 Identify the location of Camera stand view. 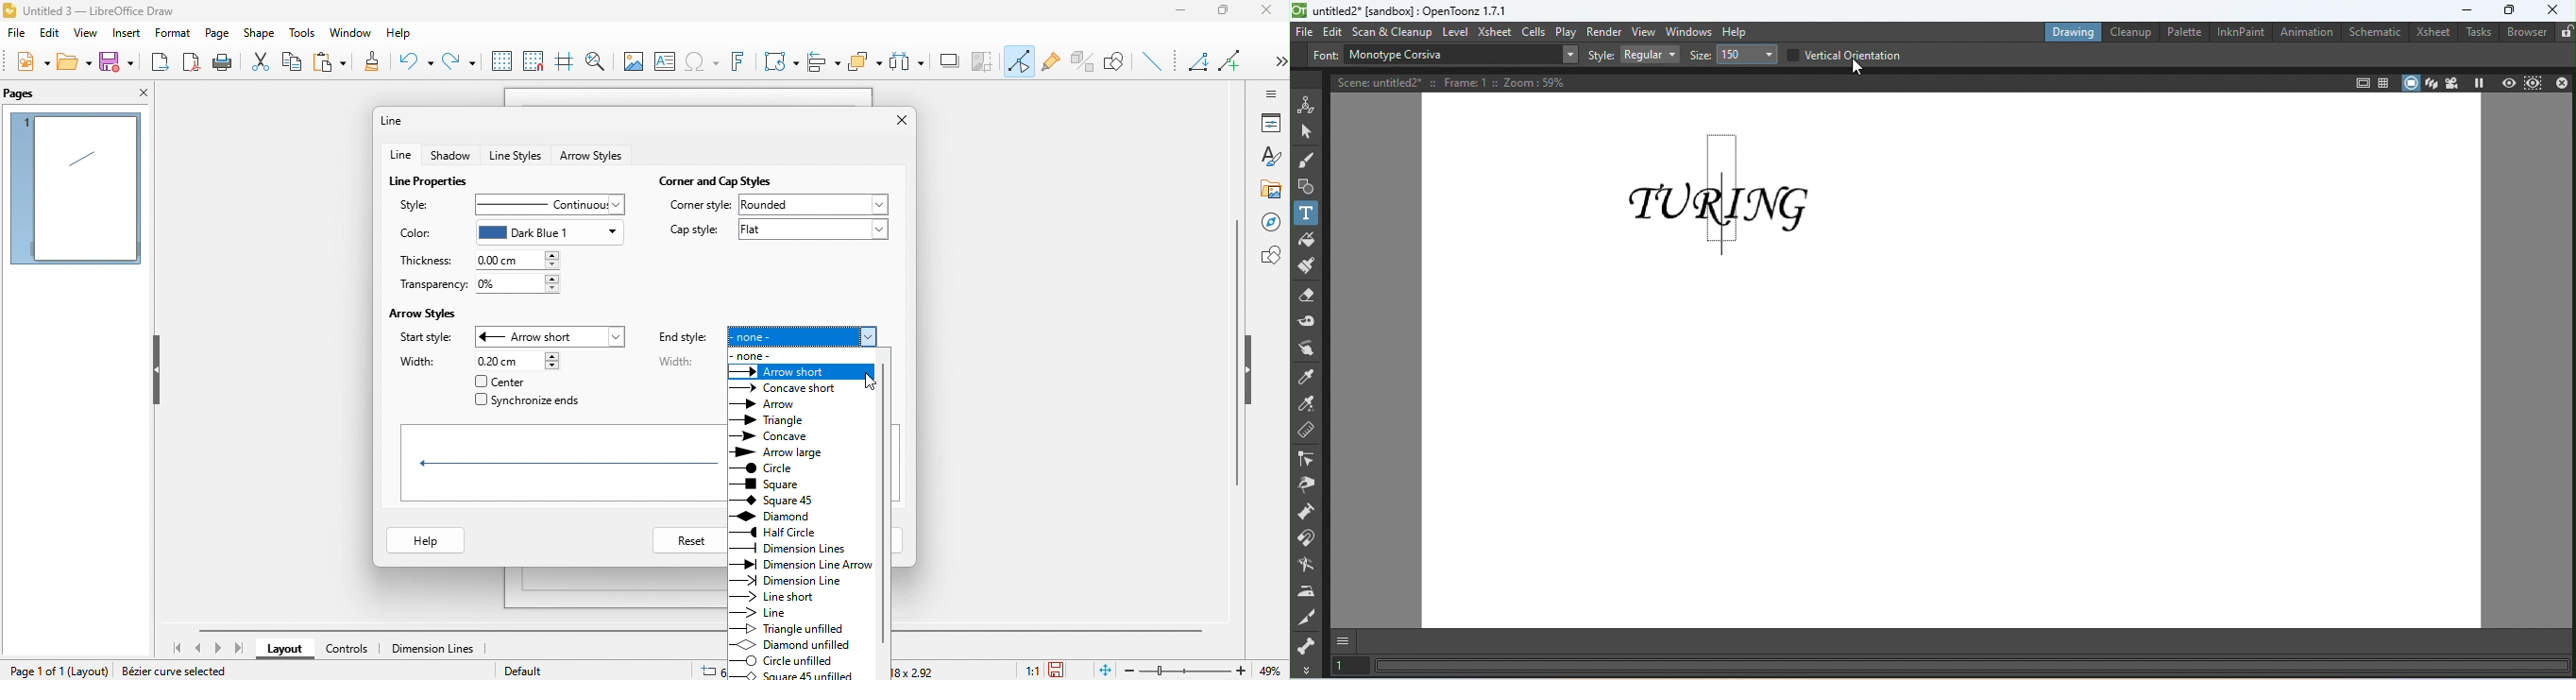
(2410, 82).